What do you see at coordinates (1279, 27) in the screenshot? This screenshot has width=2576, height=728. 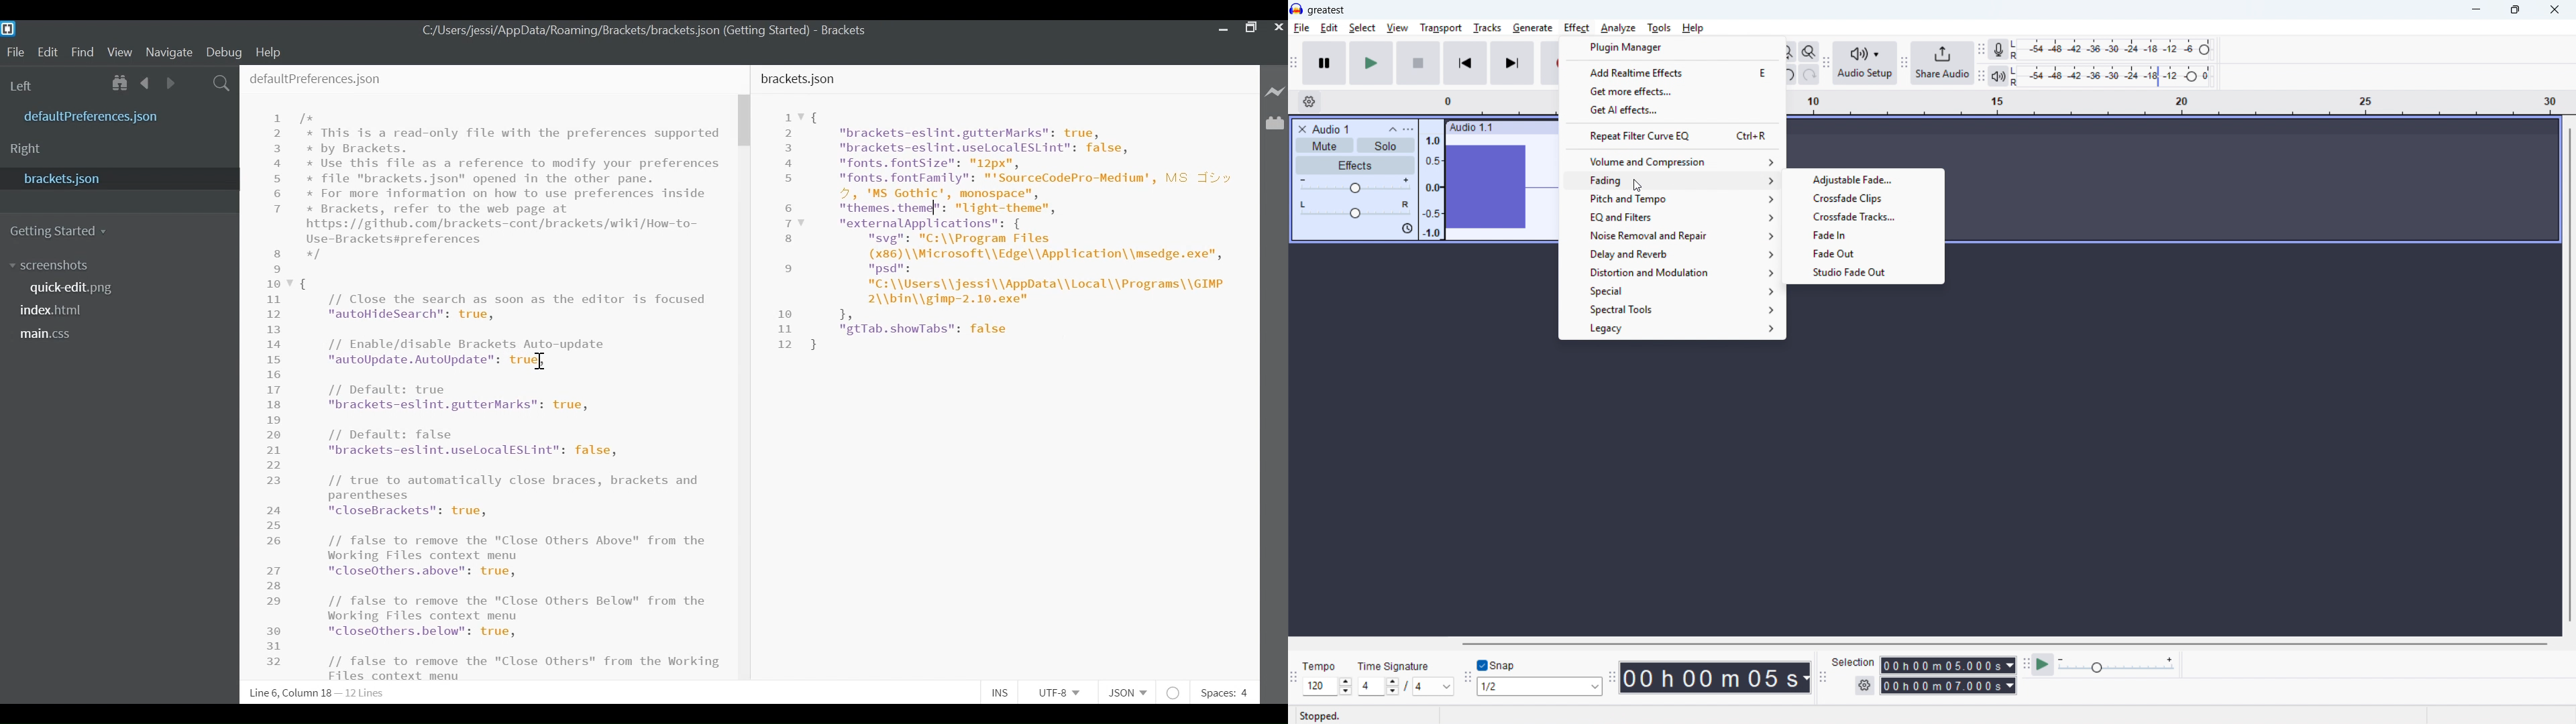 I see `Close` at bounding box center [1279, 27].